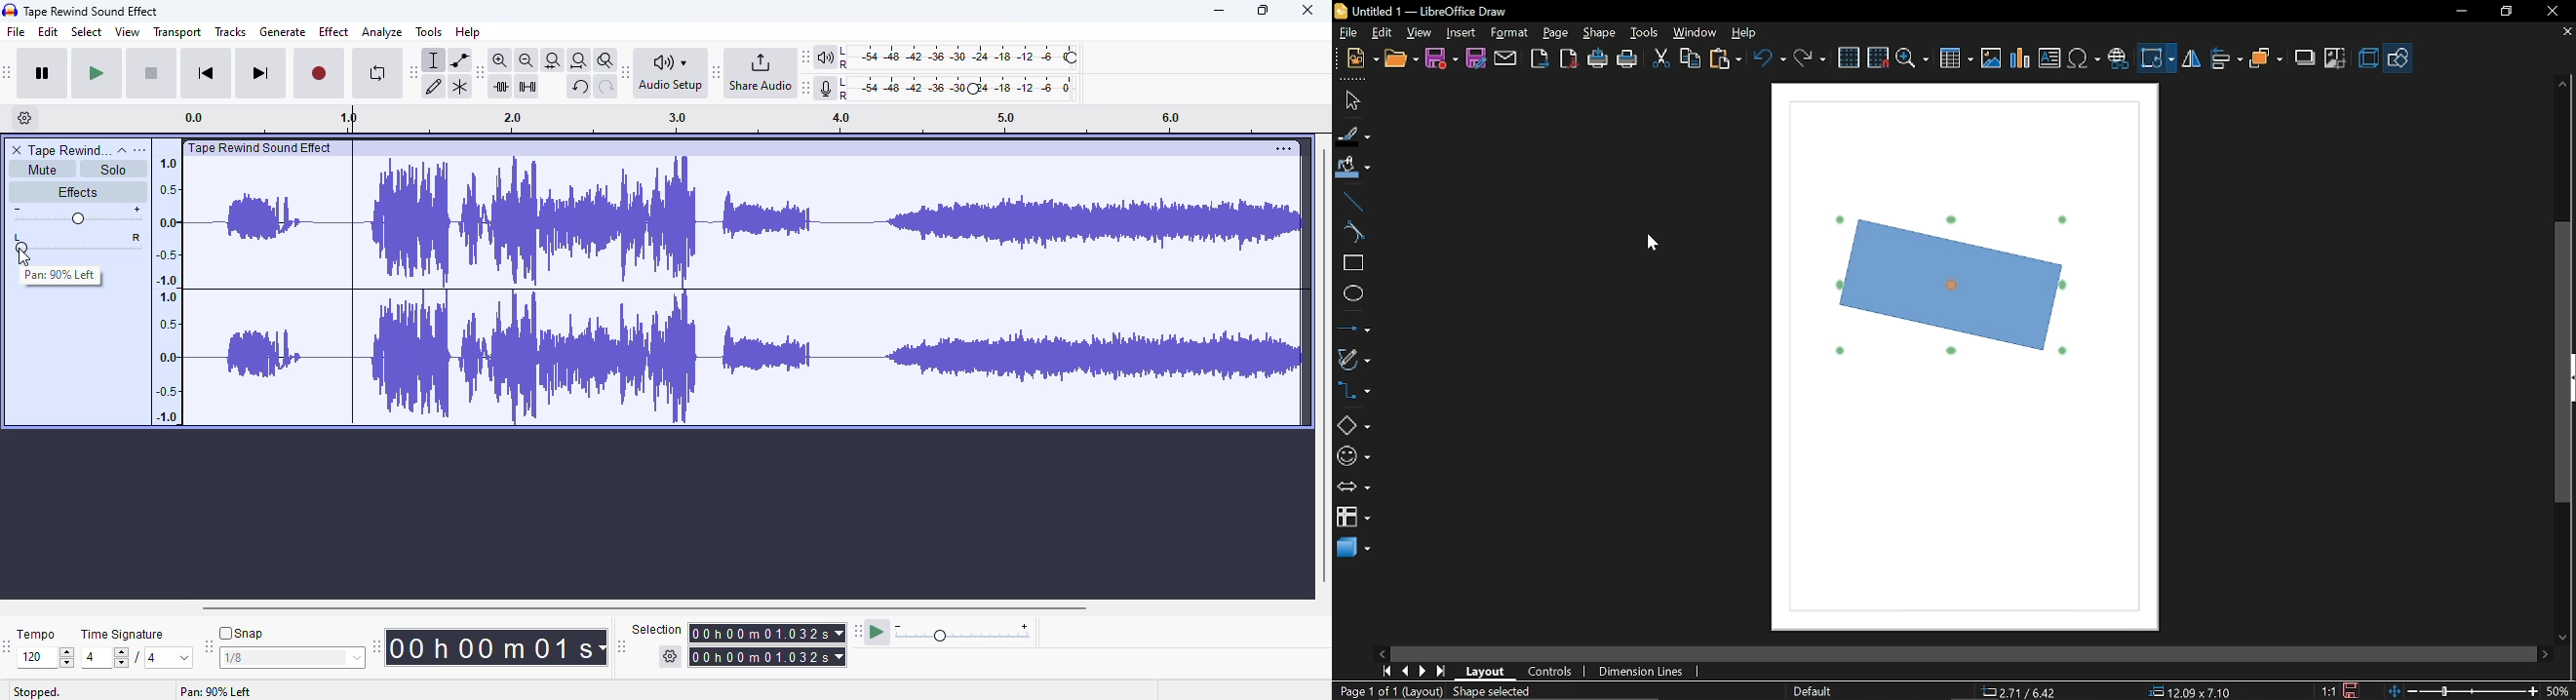 Image resolution: width=2576 pixels, height=700 pixels. I want to click on allign, so click(2224, 59).